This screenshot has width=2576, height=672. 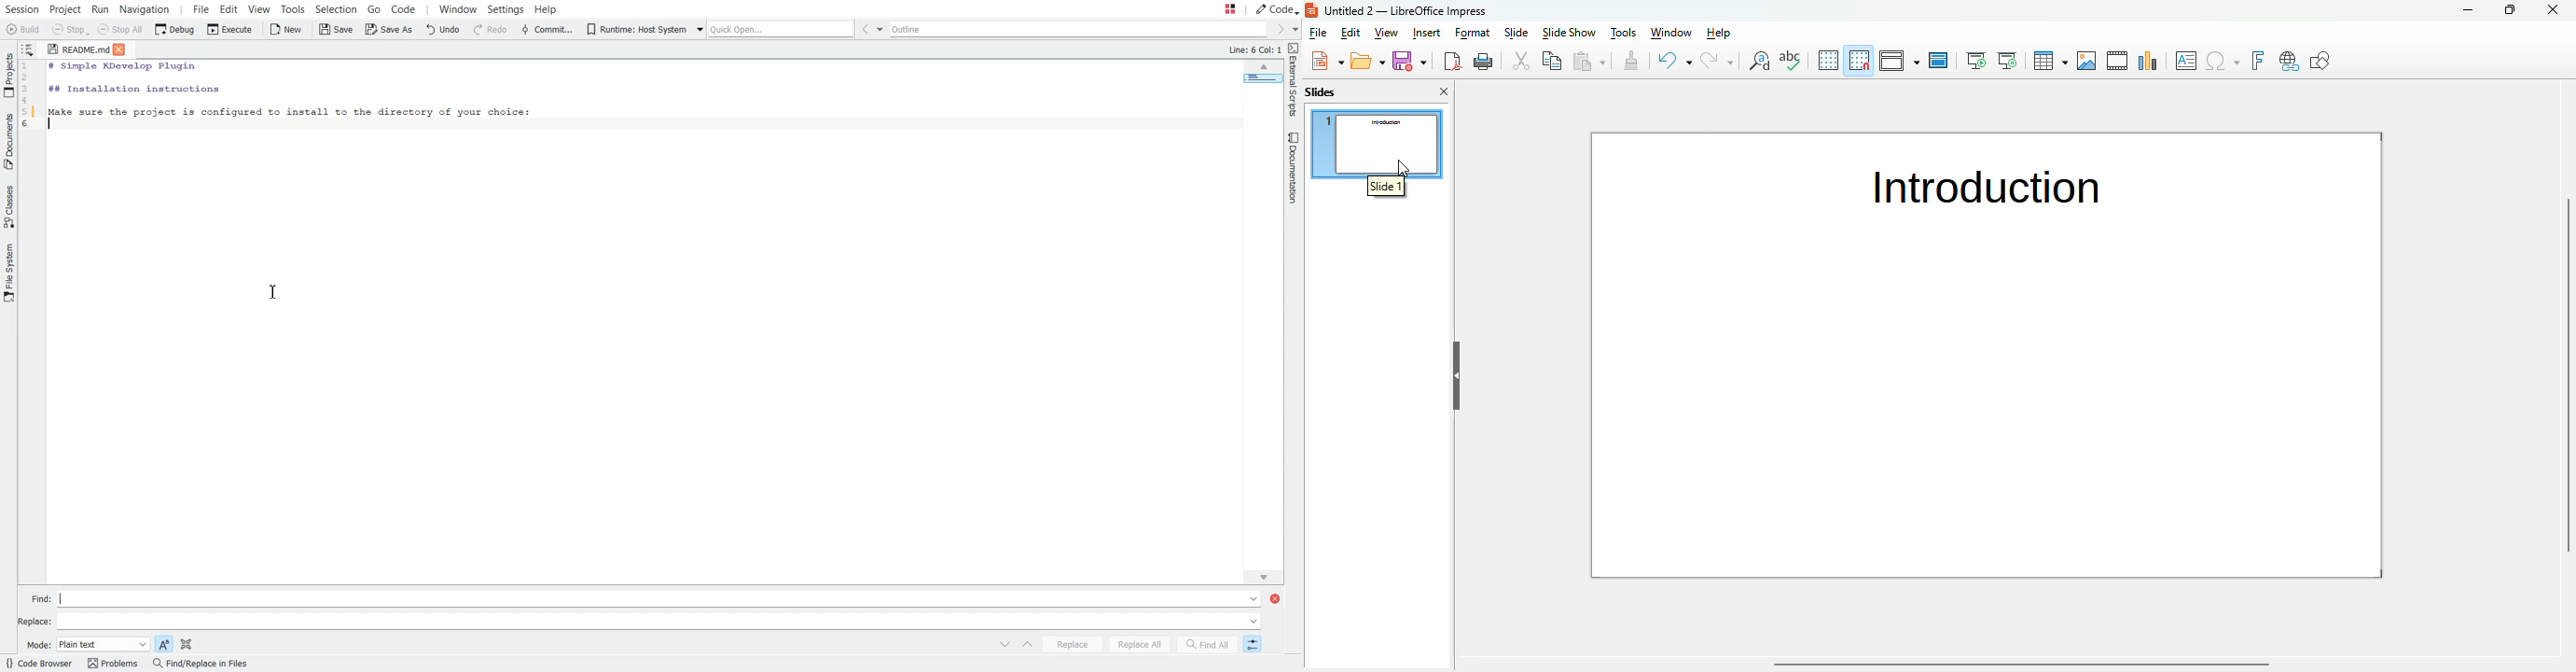 I want to click on redo, so click(x=1718, y=61).